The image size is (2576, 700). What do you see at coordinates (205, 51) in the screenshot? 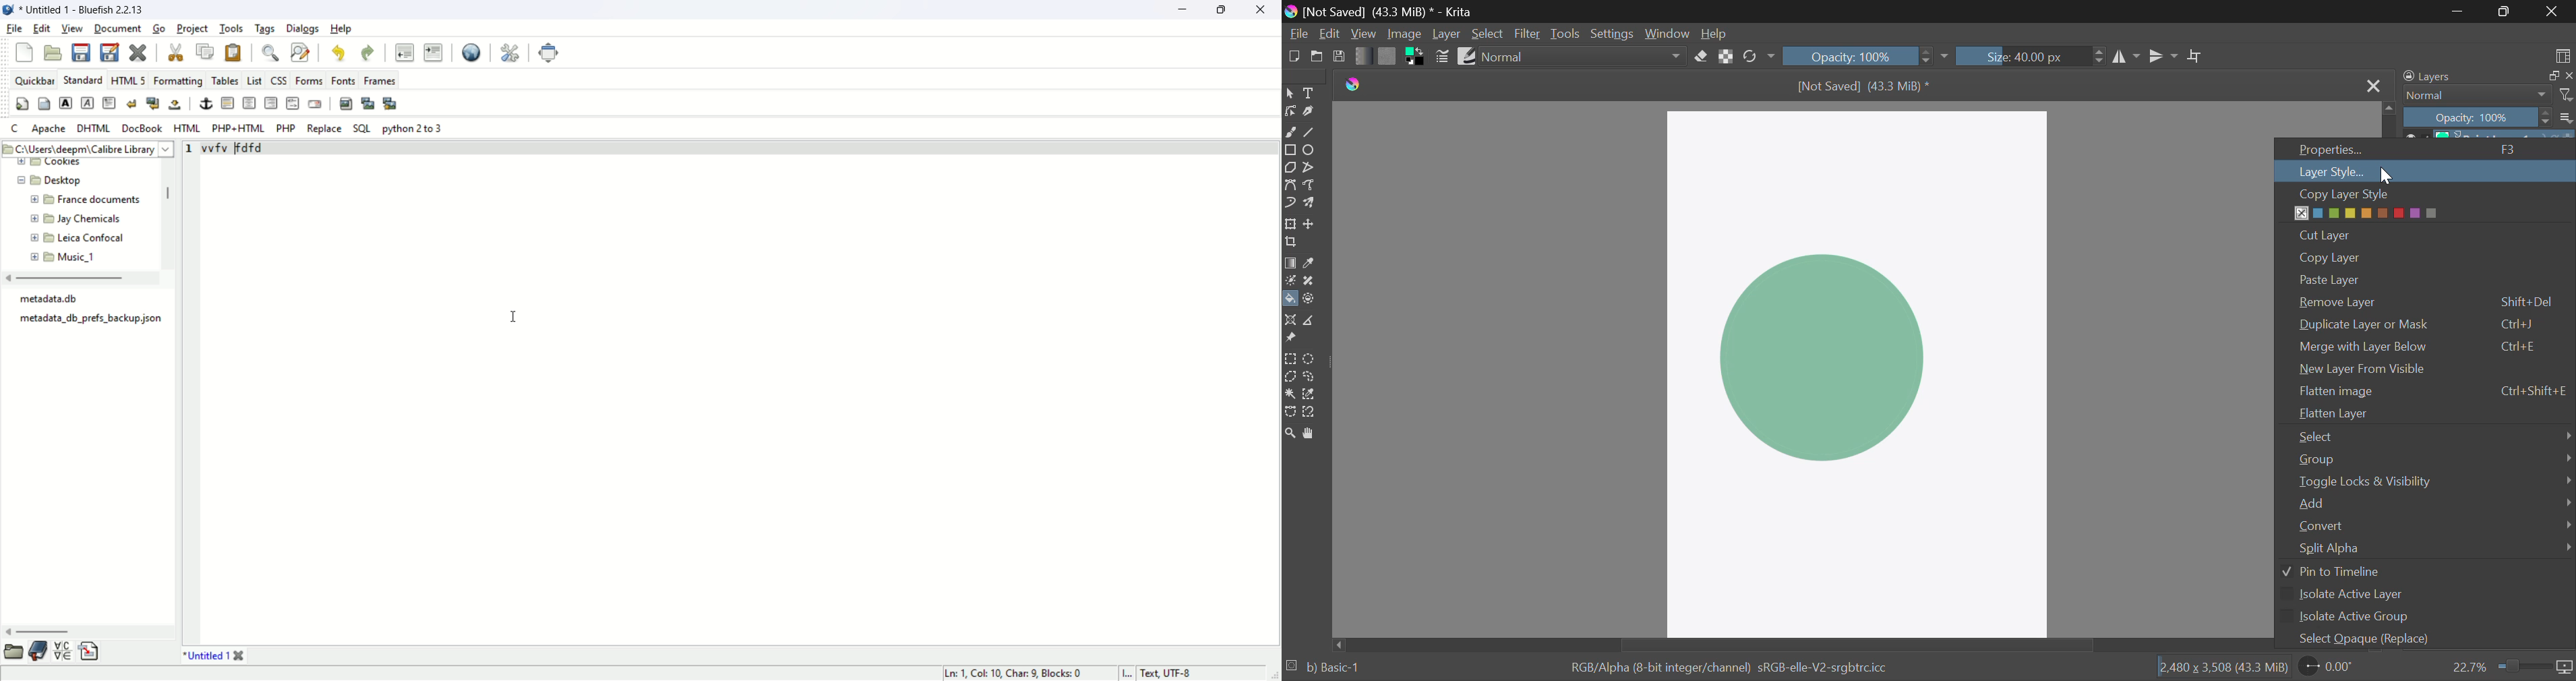
I see `copy` at bounding box center [205, 51].